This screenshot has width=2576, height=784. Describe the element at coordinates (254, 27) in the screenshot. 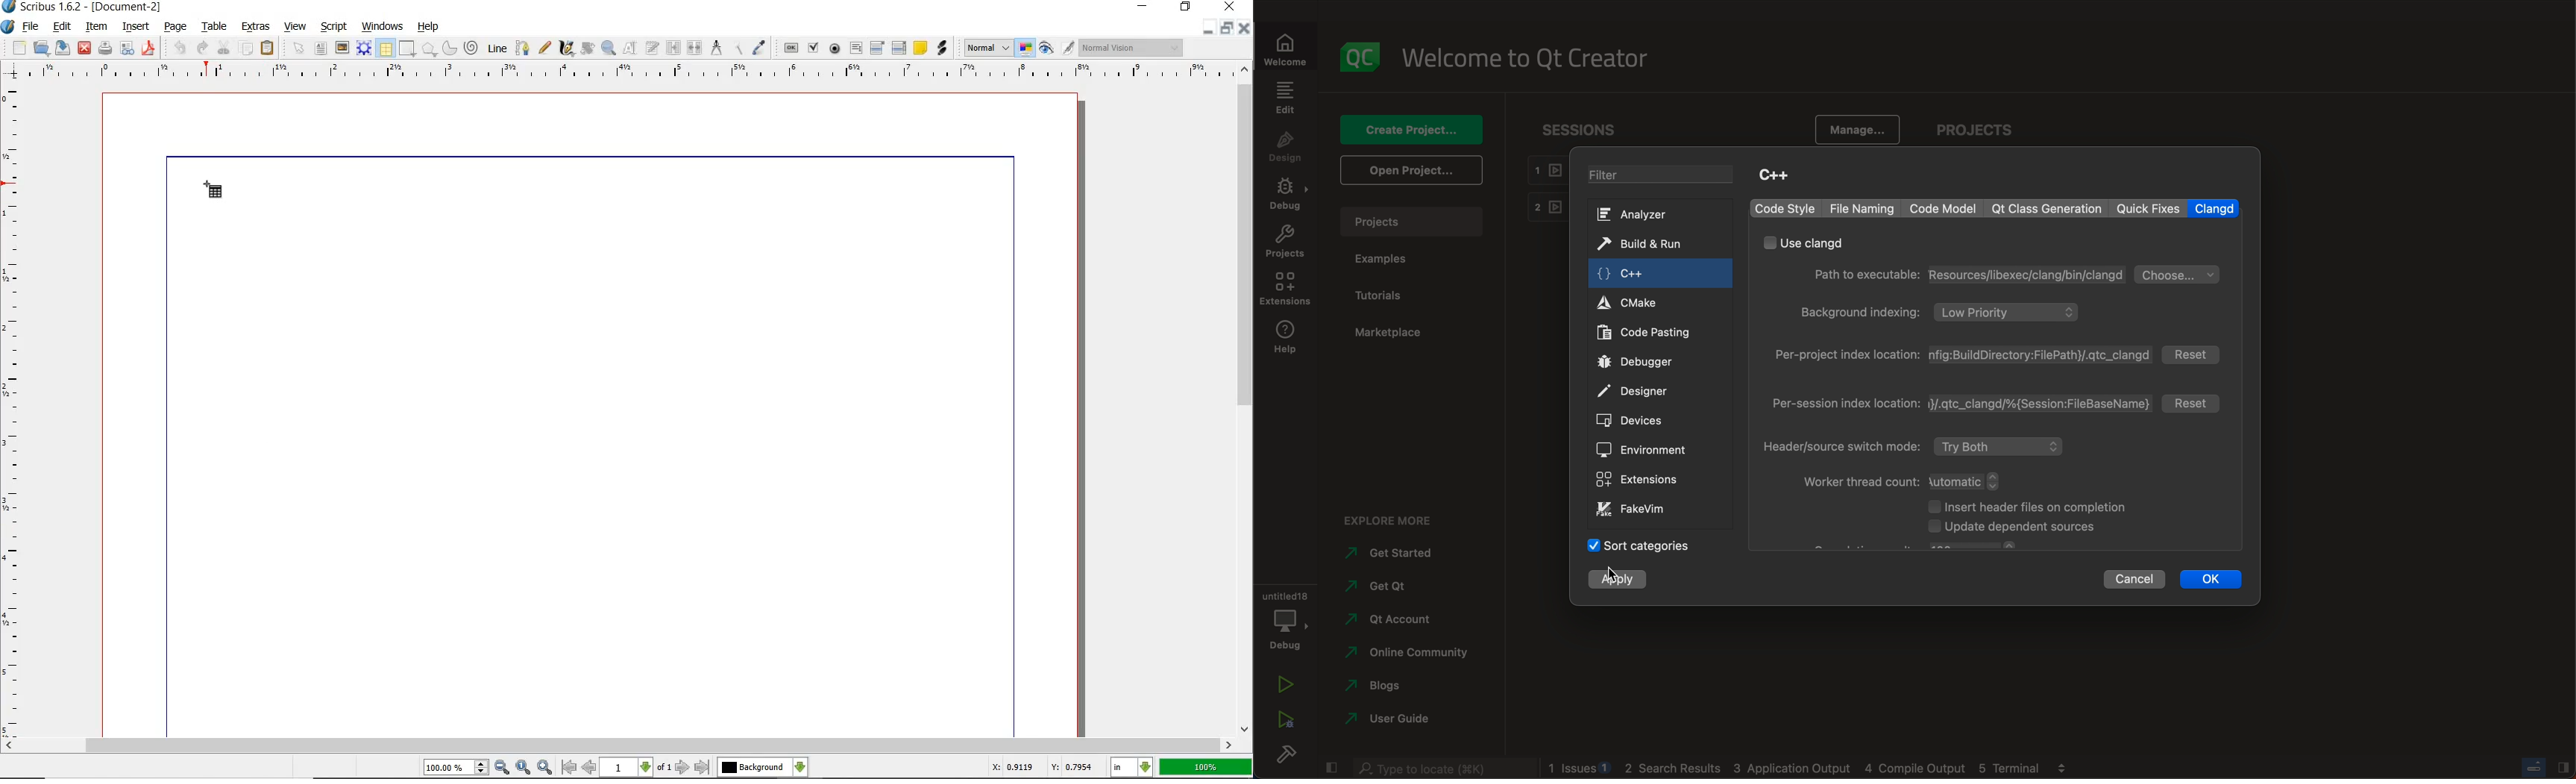

I see `extras` at that location.